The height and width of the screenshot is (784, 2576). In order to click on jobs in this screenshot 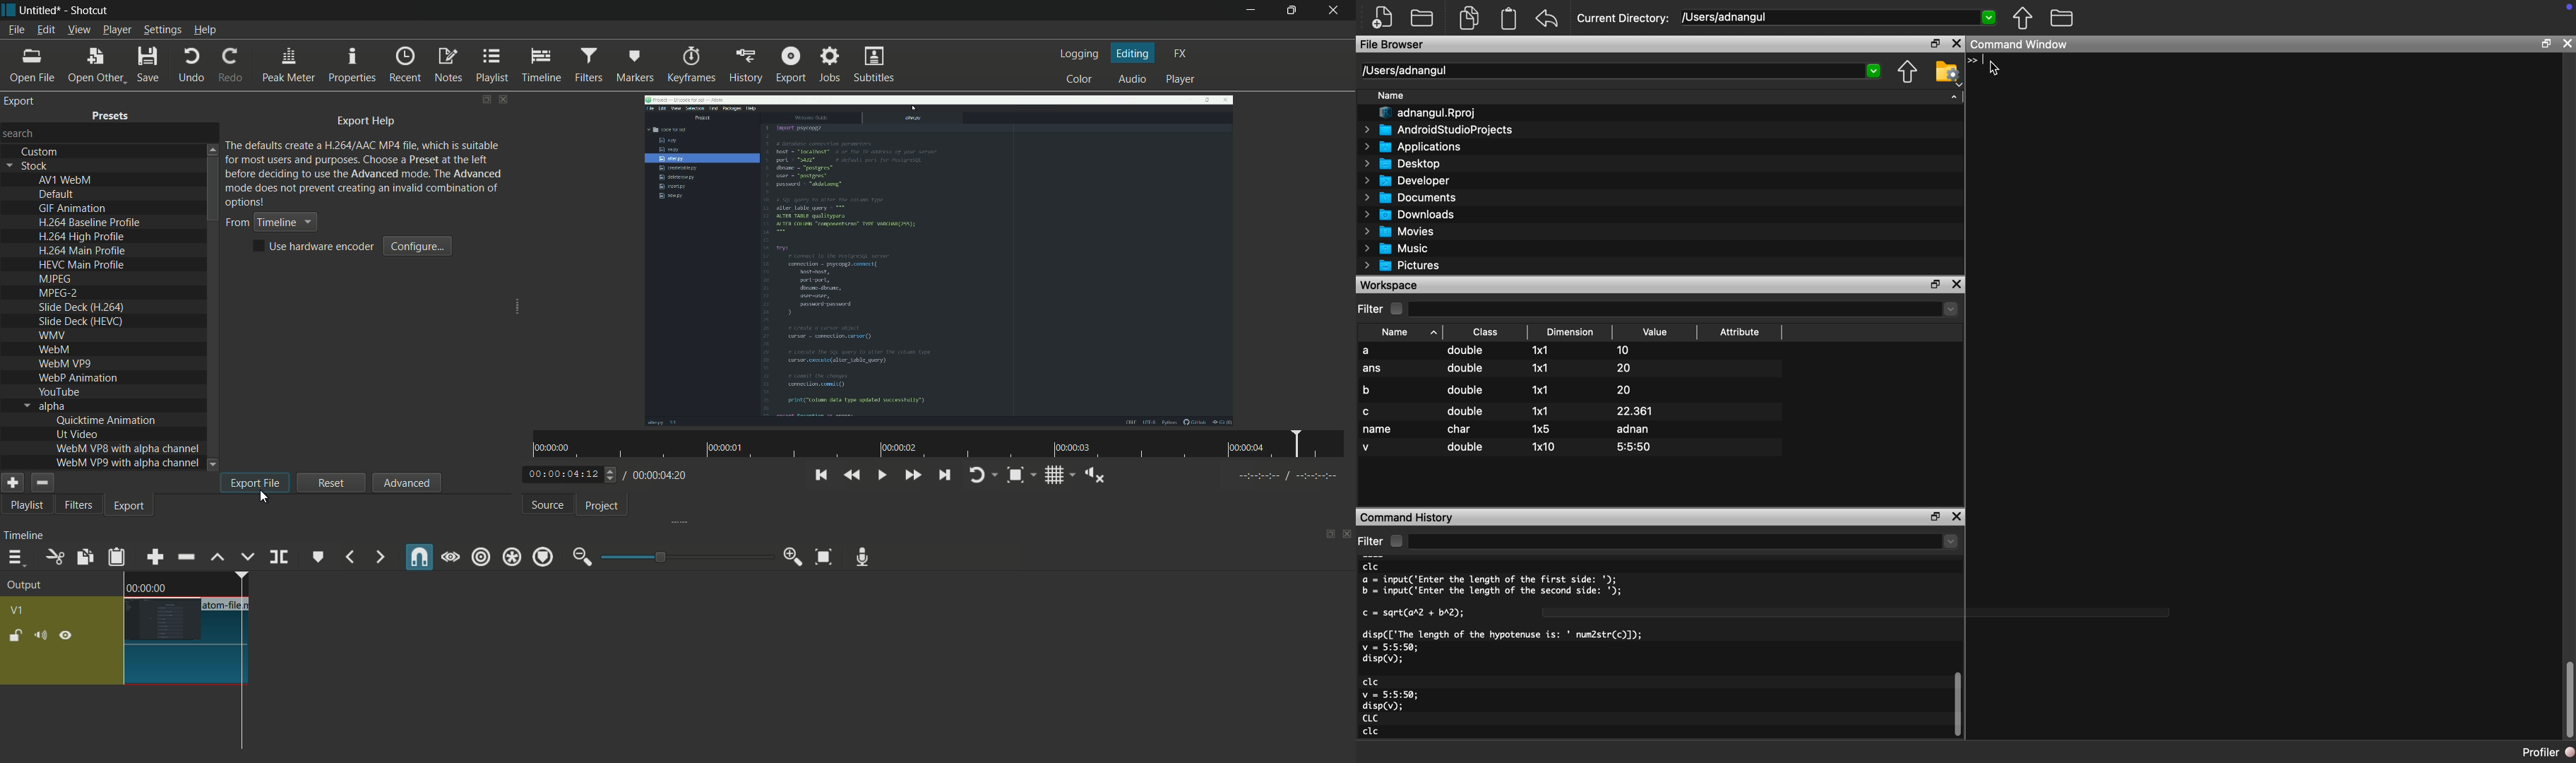, I will do `click(832, 65)`.